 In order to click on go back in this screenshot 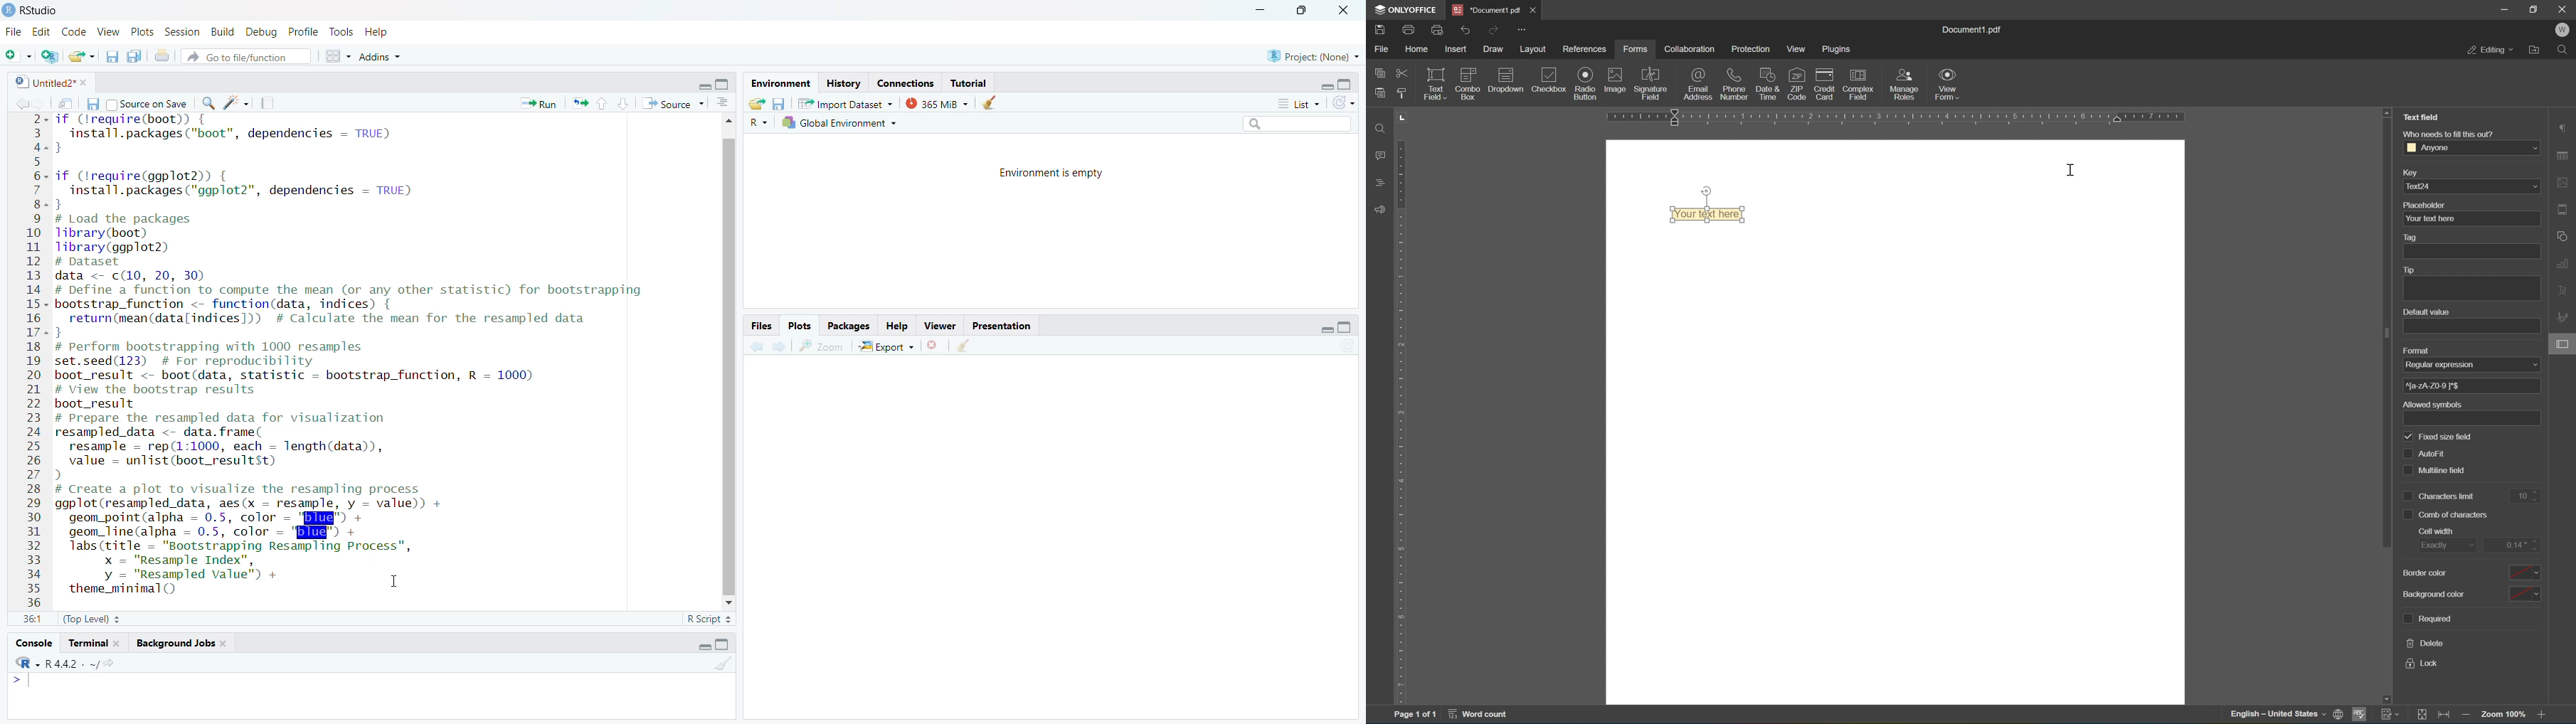, I will do `click(756, 346)`.